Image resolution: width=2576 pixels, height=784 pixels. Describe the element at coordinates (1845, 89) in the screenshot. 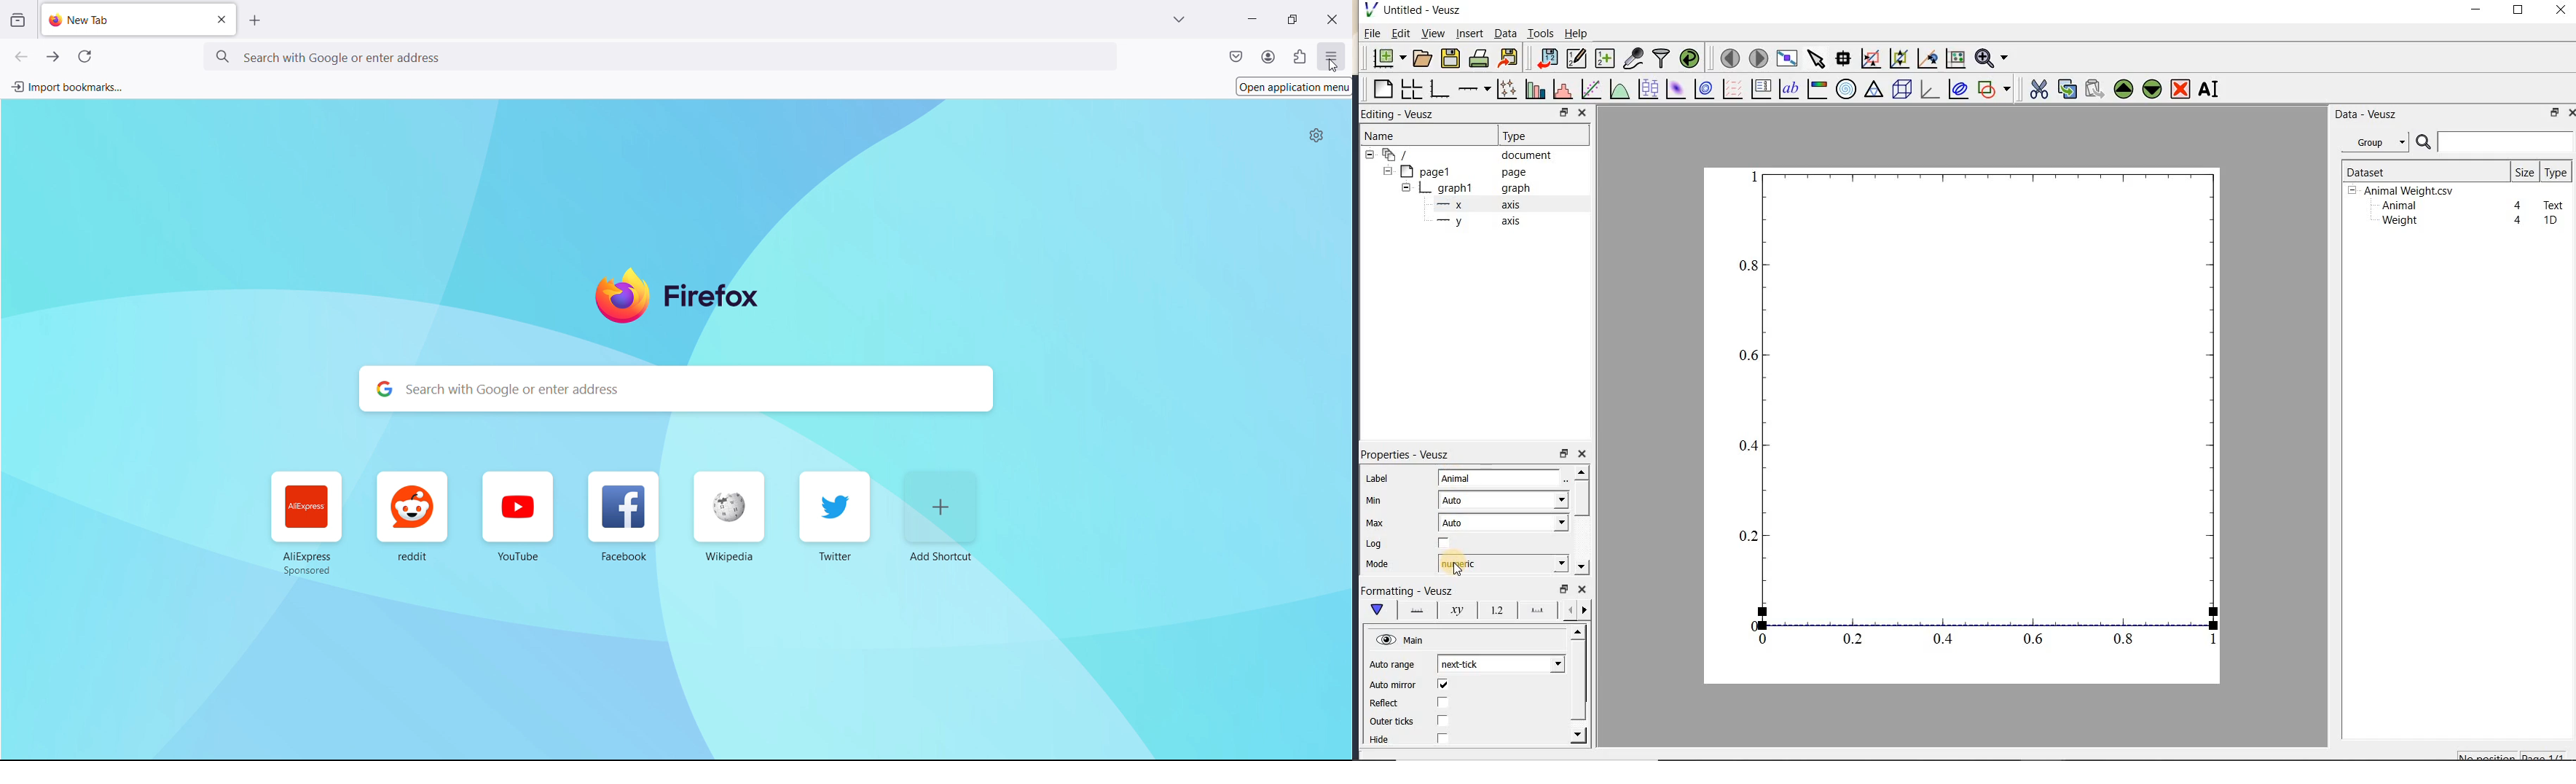

I see `polar graph` at that location.